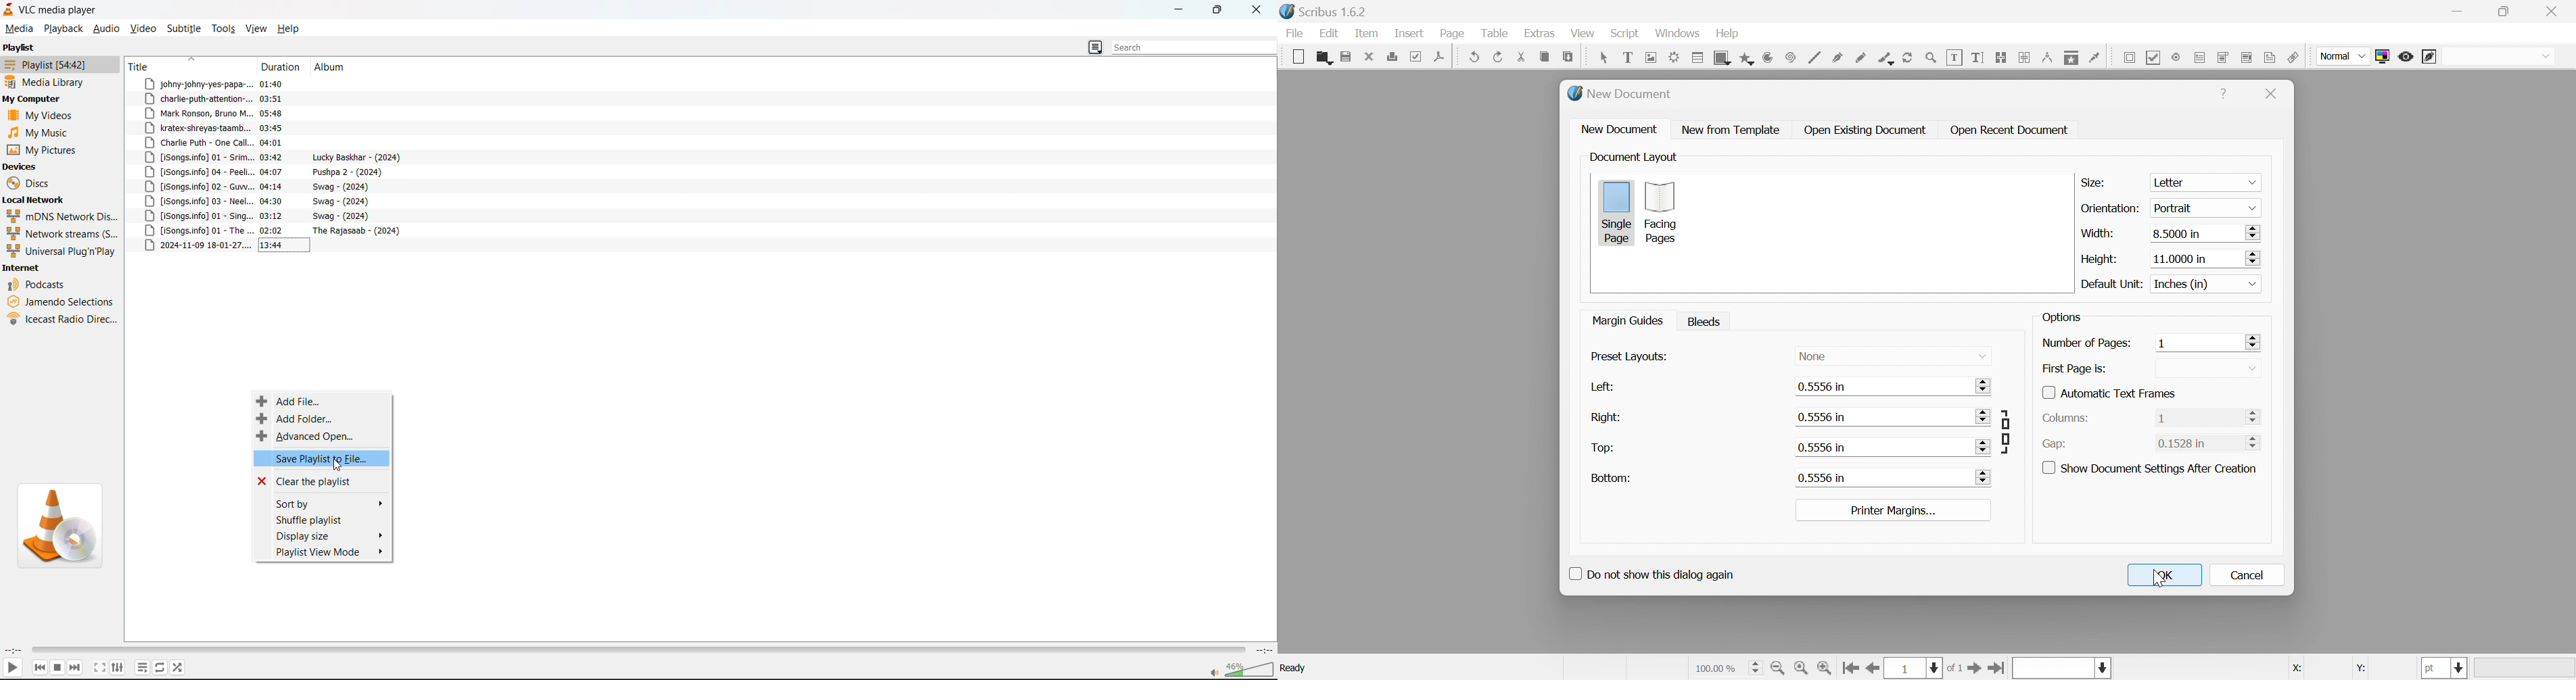  I want to click on 1, so click(2162, 418).